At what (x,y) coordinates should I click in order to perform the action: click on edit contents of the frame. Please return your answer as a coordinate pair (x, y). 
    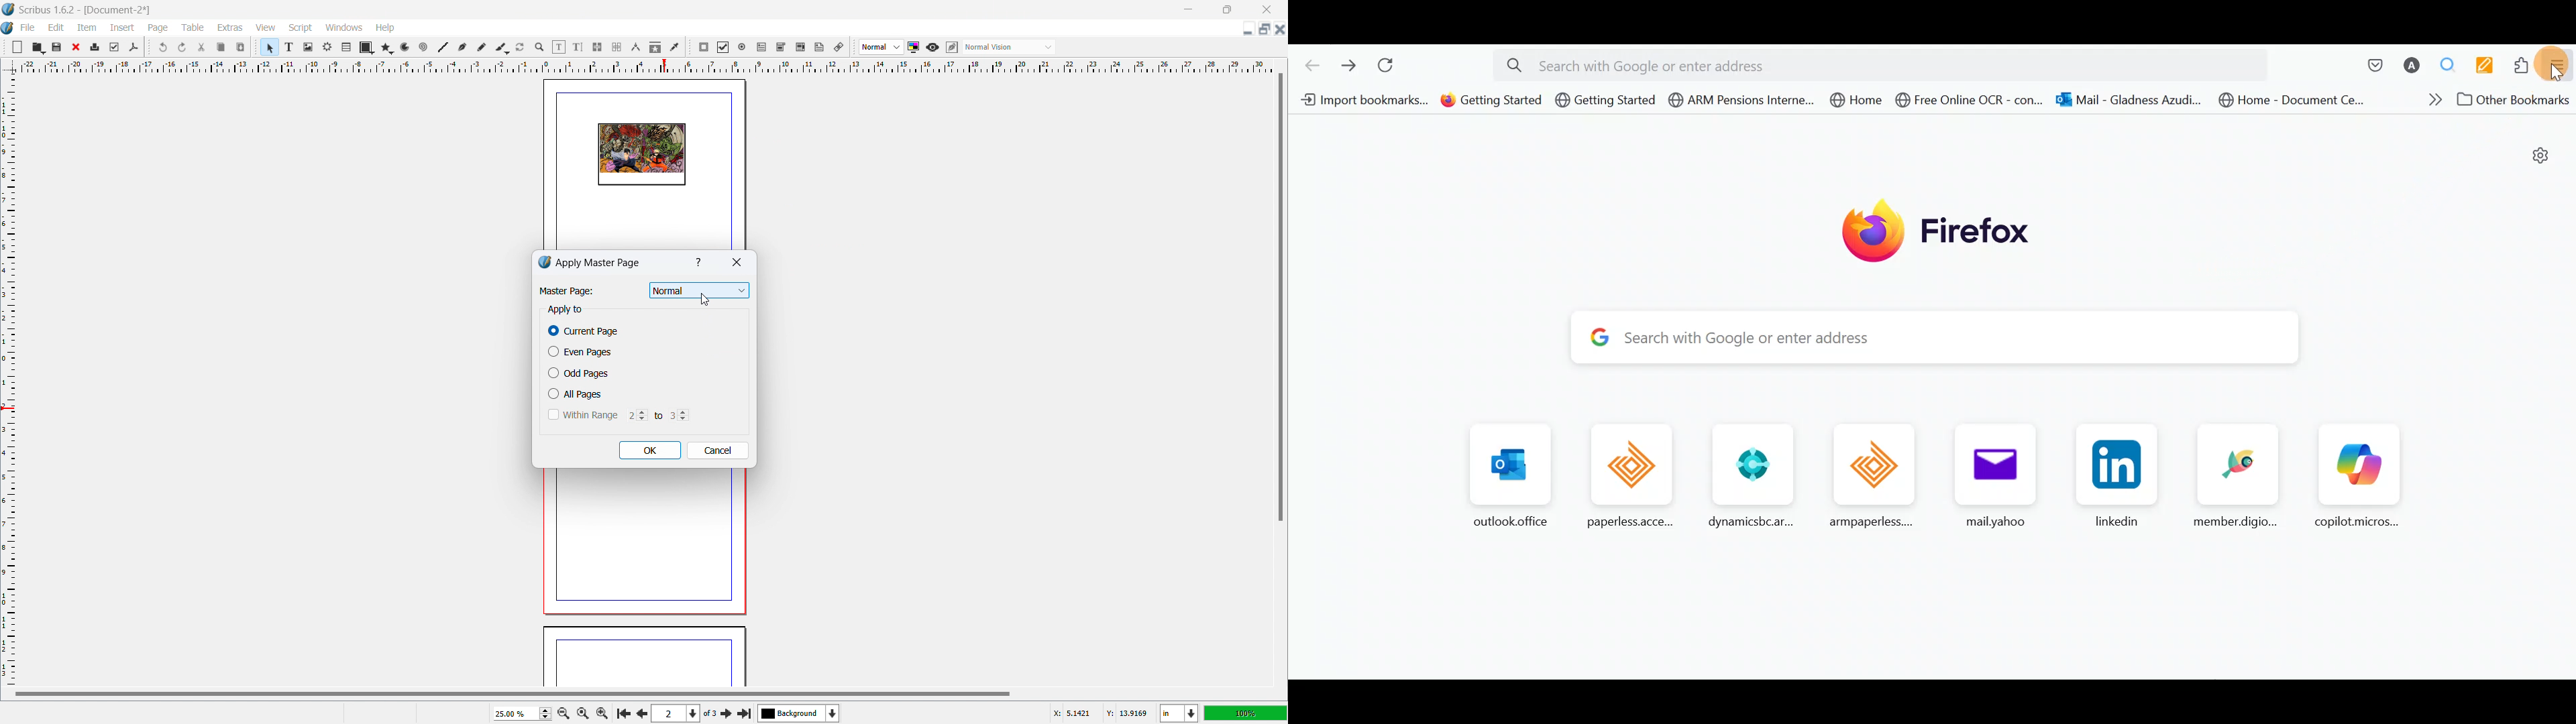
    Looking at the image, I should click on (559, 48).